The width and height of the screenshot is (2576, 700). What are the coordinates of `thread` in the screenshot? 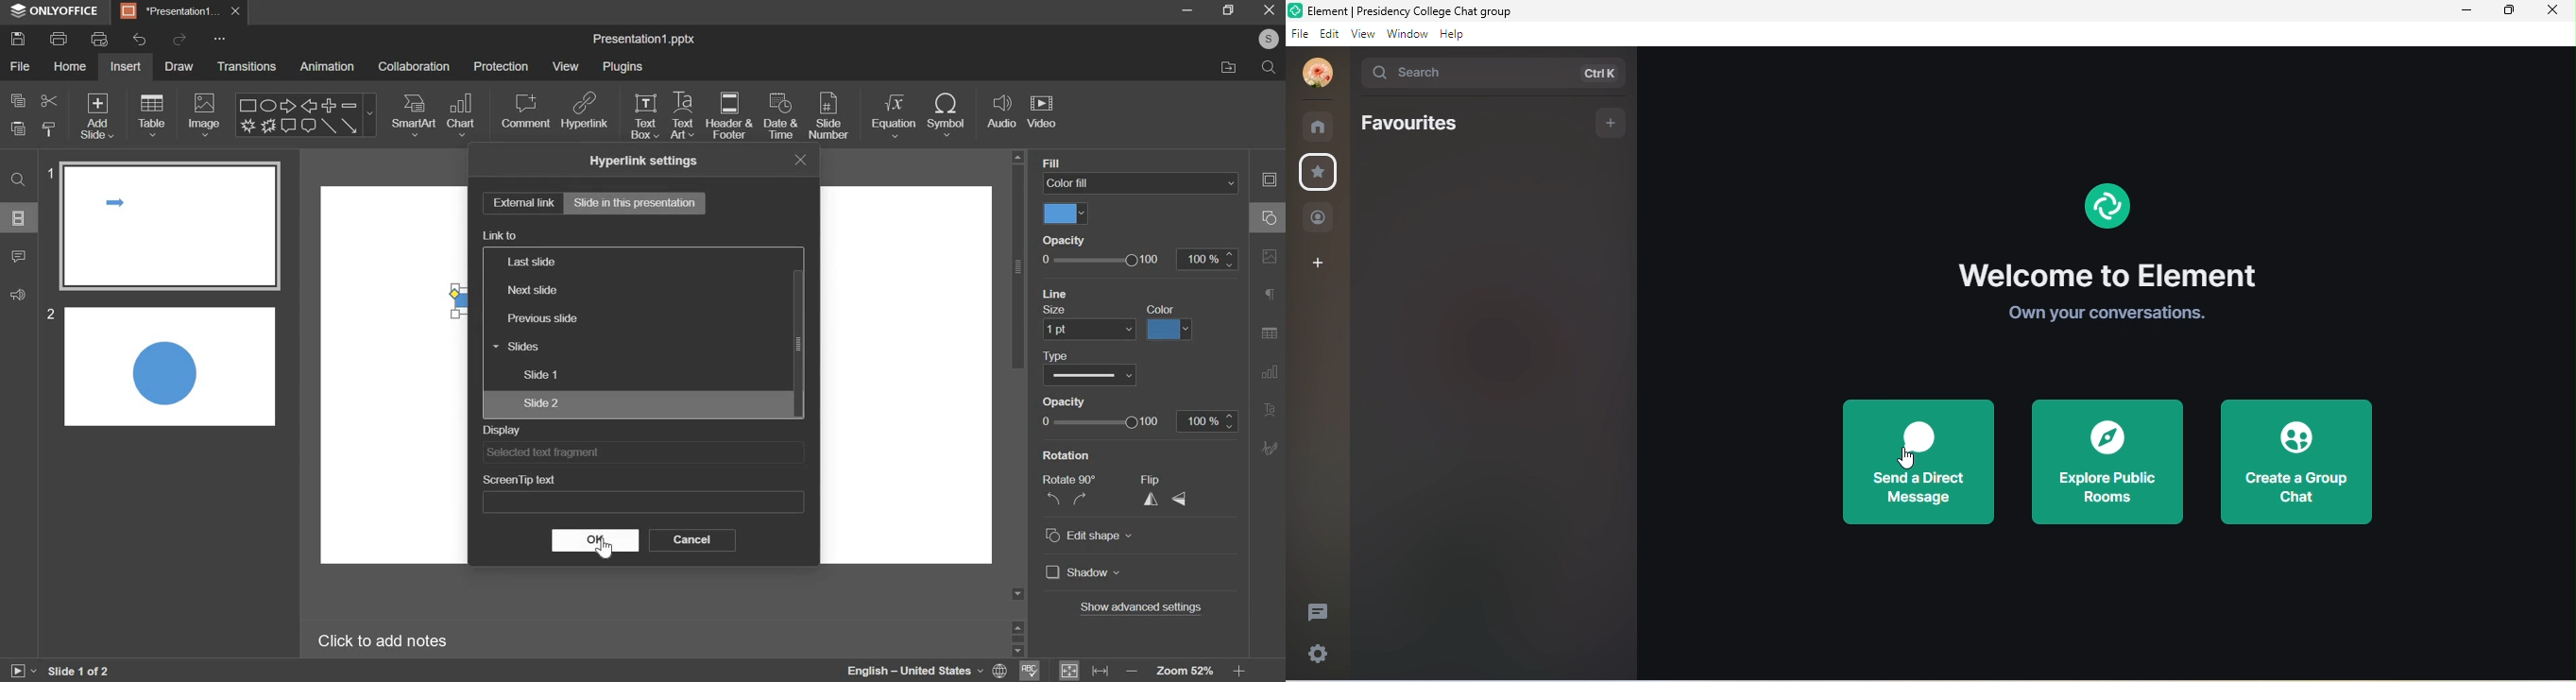 It's located at (1319, 612).